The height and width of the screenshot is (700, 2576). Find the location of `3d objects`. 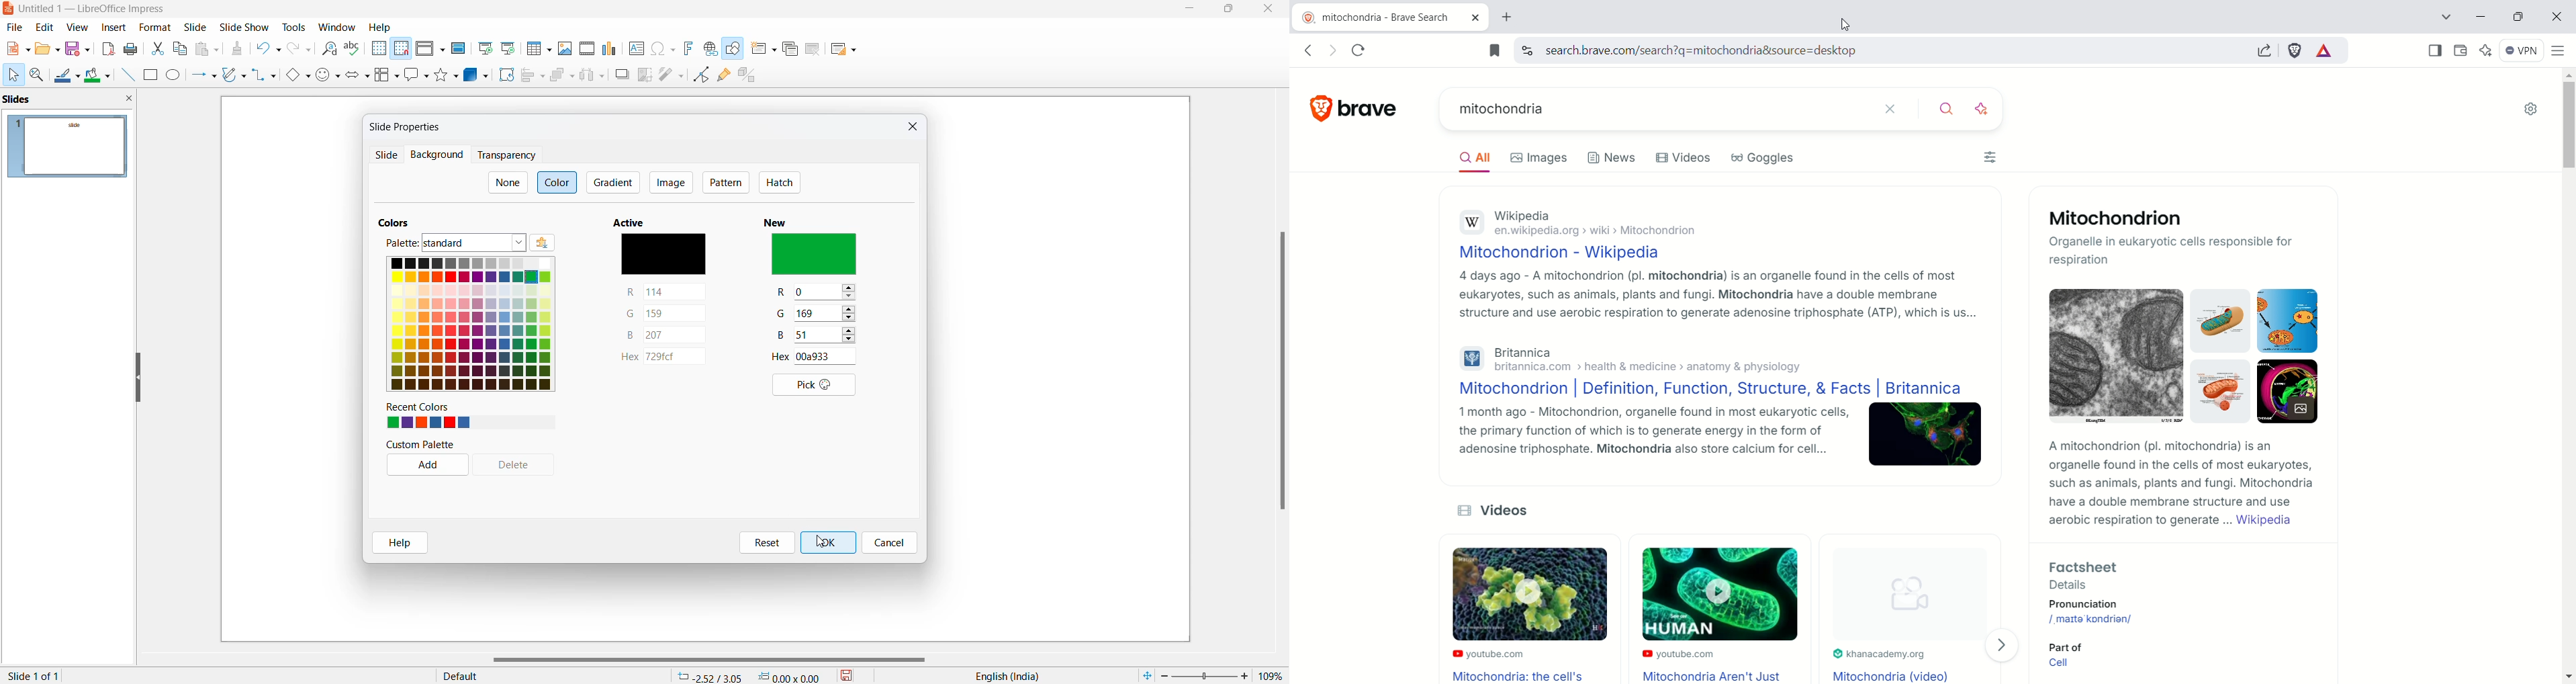

3d objects is located at coordinates (476, 75).